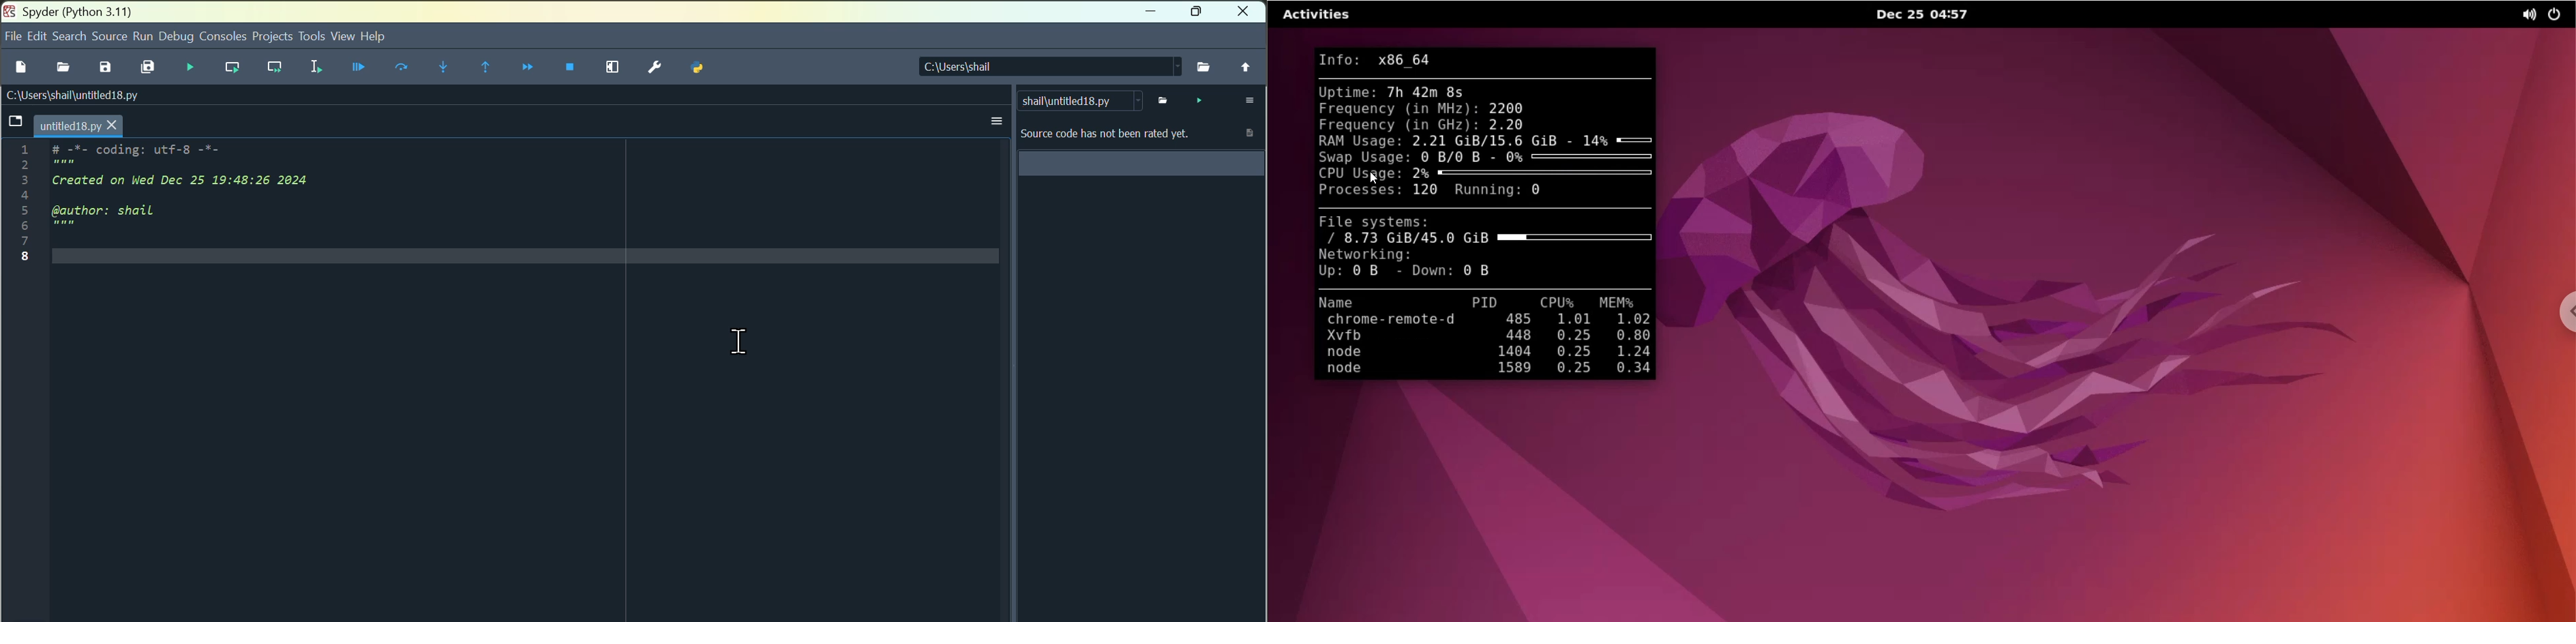  I want to click on initial code, so click(174, 205).